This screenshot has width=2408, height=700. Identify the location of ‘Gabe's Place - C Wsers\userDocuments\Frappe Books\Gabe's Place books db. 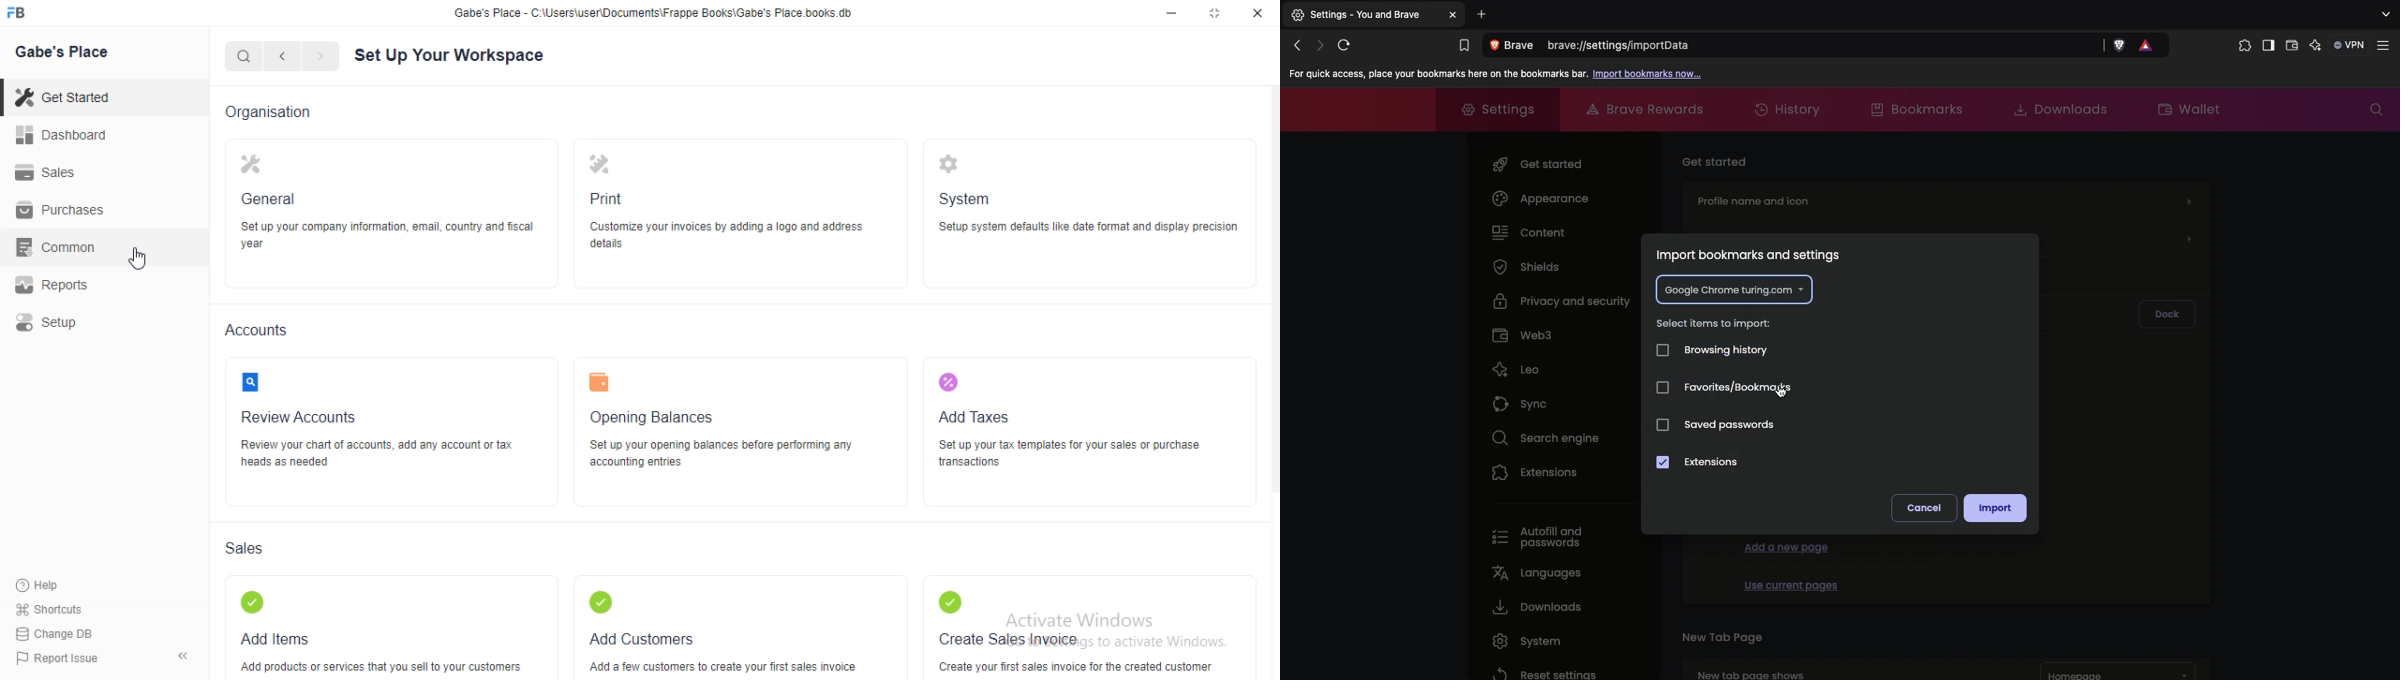
(659, 11).